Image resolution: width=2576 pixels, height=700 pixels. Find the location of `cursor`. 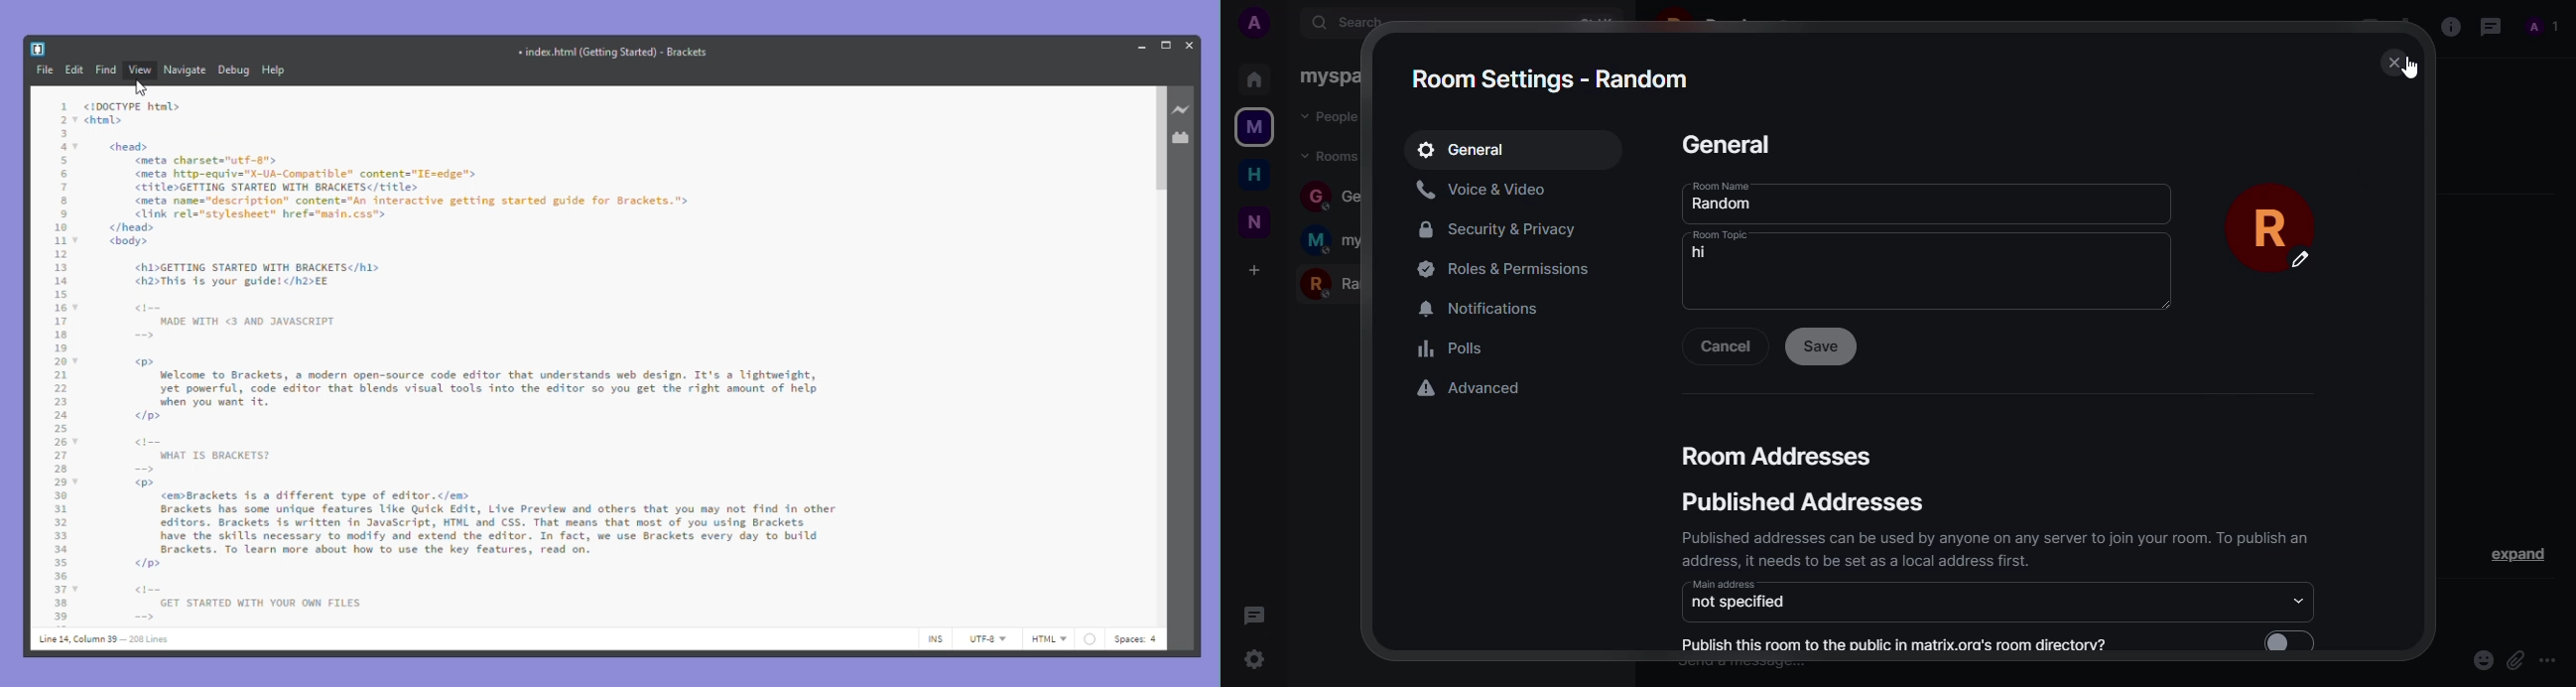

cursor is located at coordinates (2410, 69).